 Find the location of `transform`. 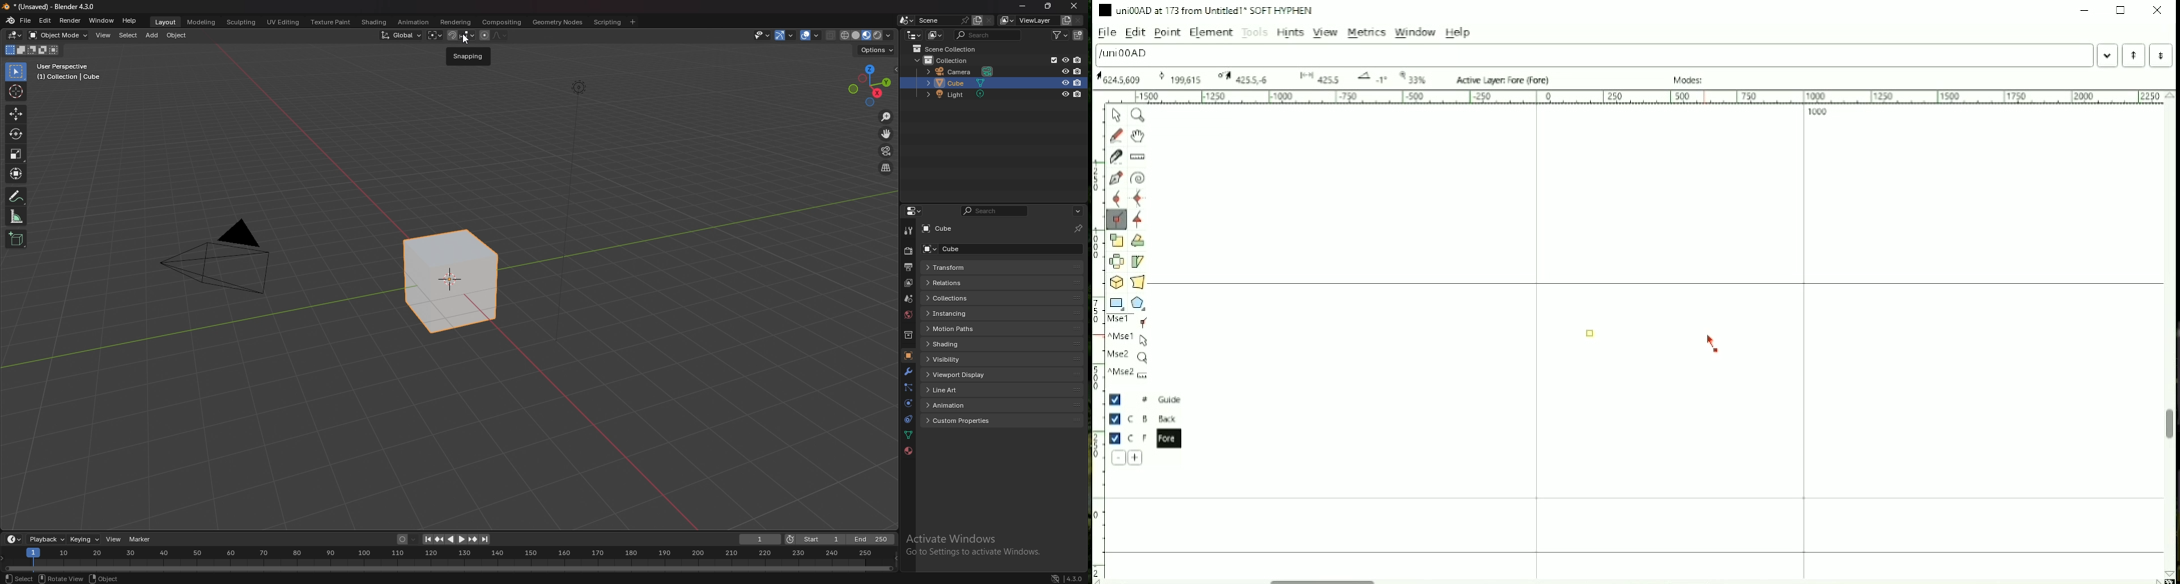

transform is located at coordinates (17, 173).